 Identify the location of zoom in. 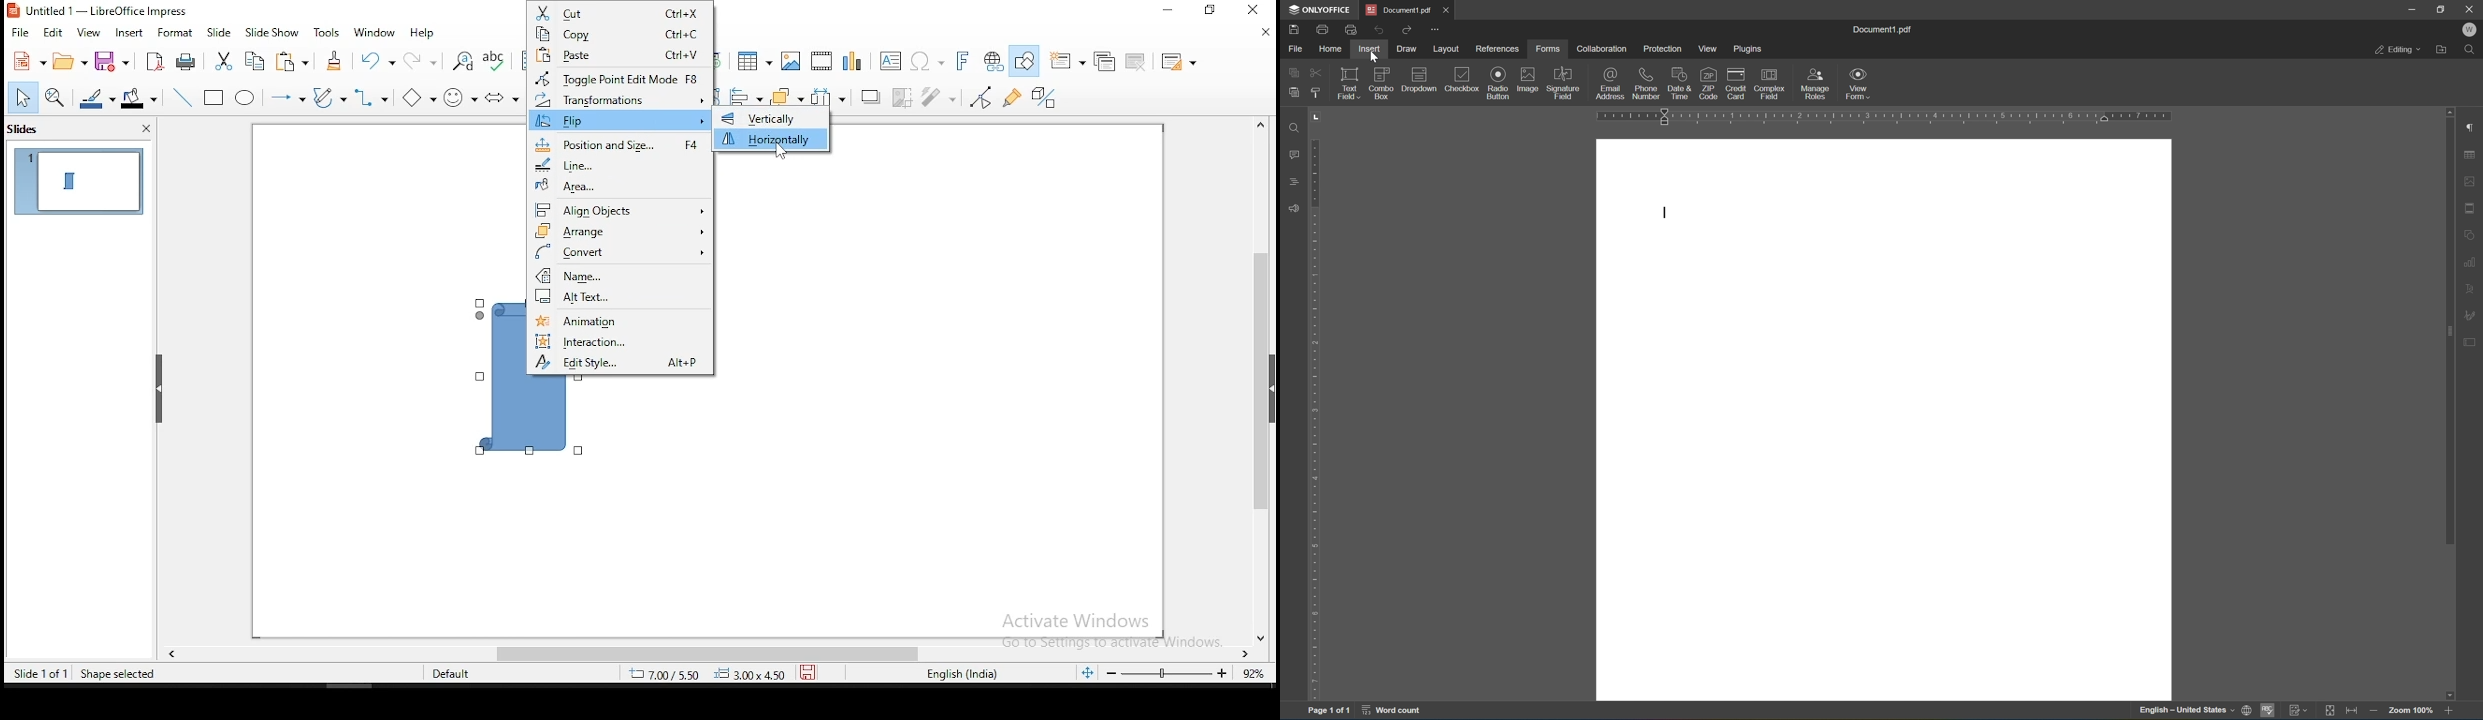
(2451, 711).